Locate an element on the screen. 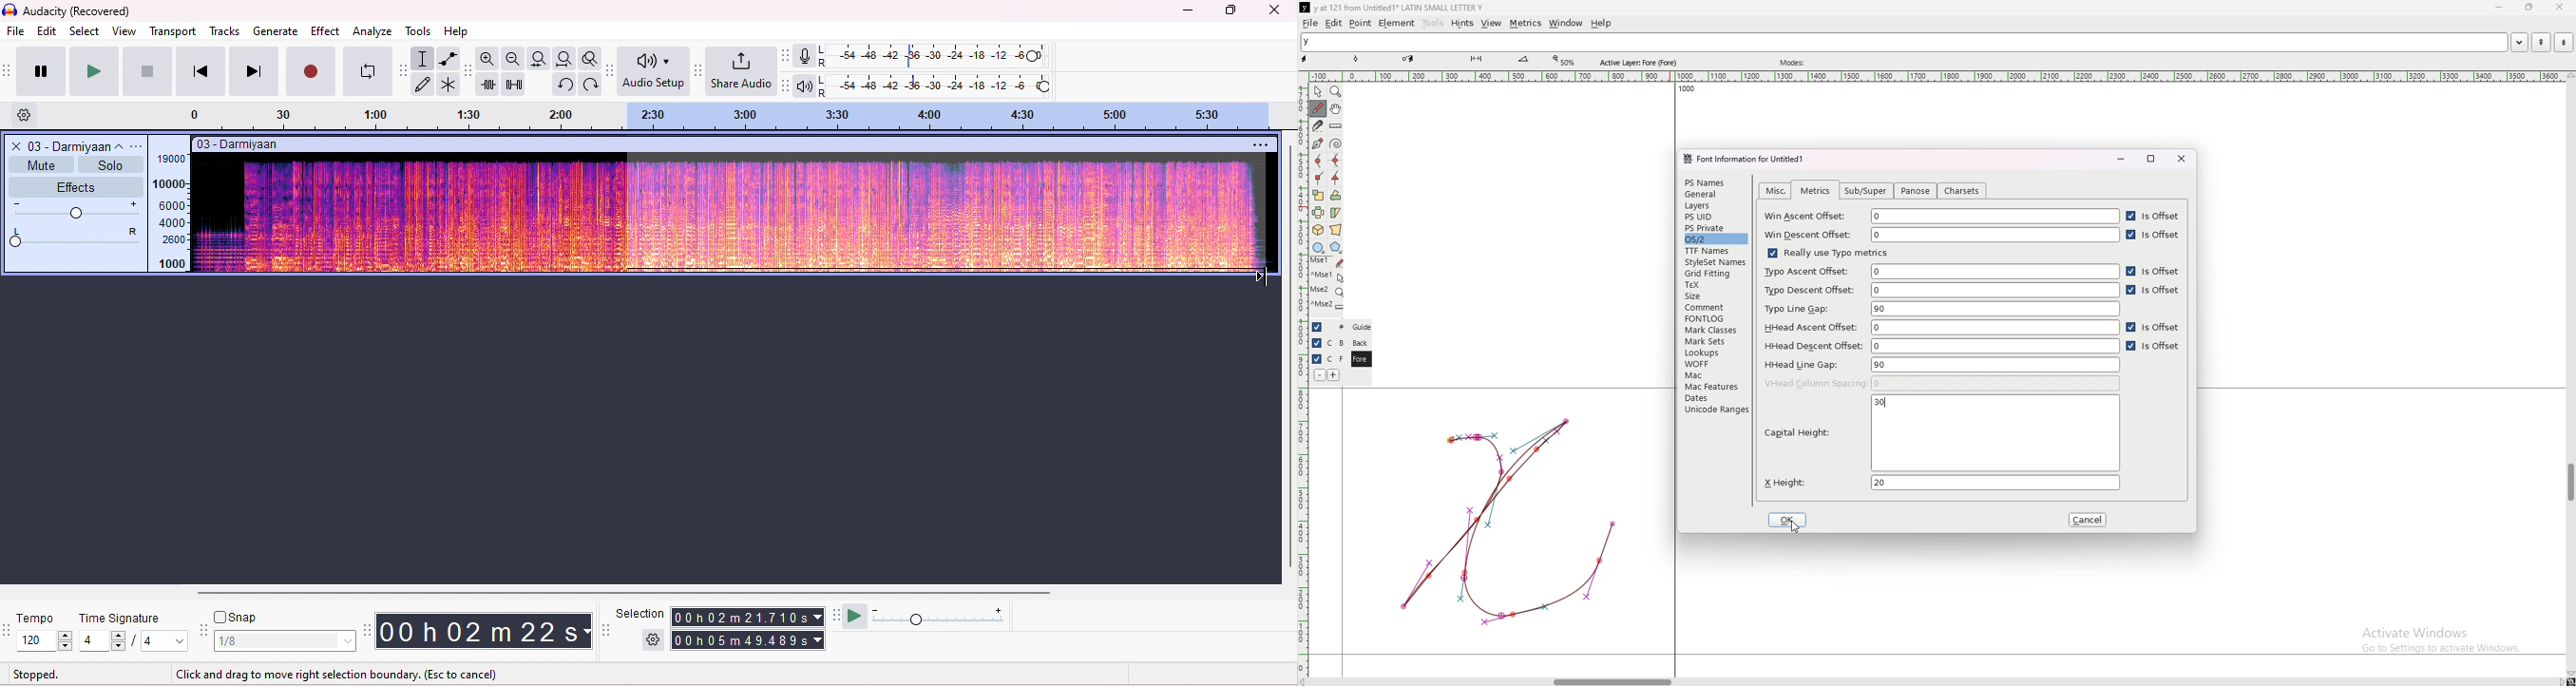  size is located at coordinates (1716, 296).